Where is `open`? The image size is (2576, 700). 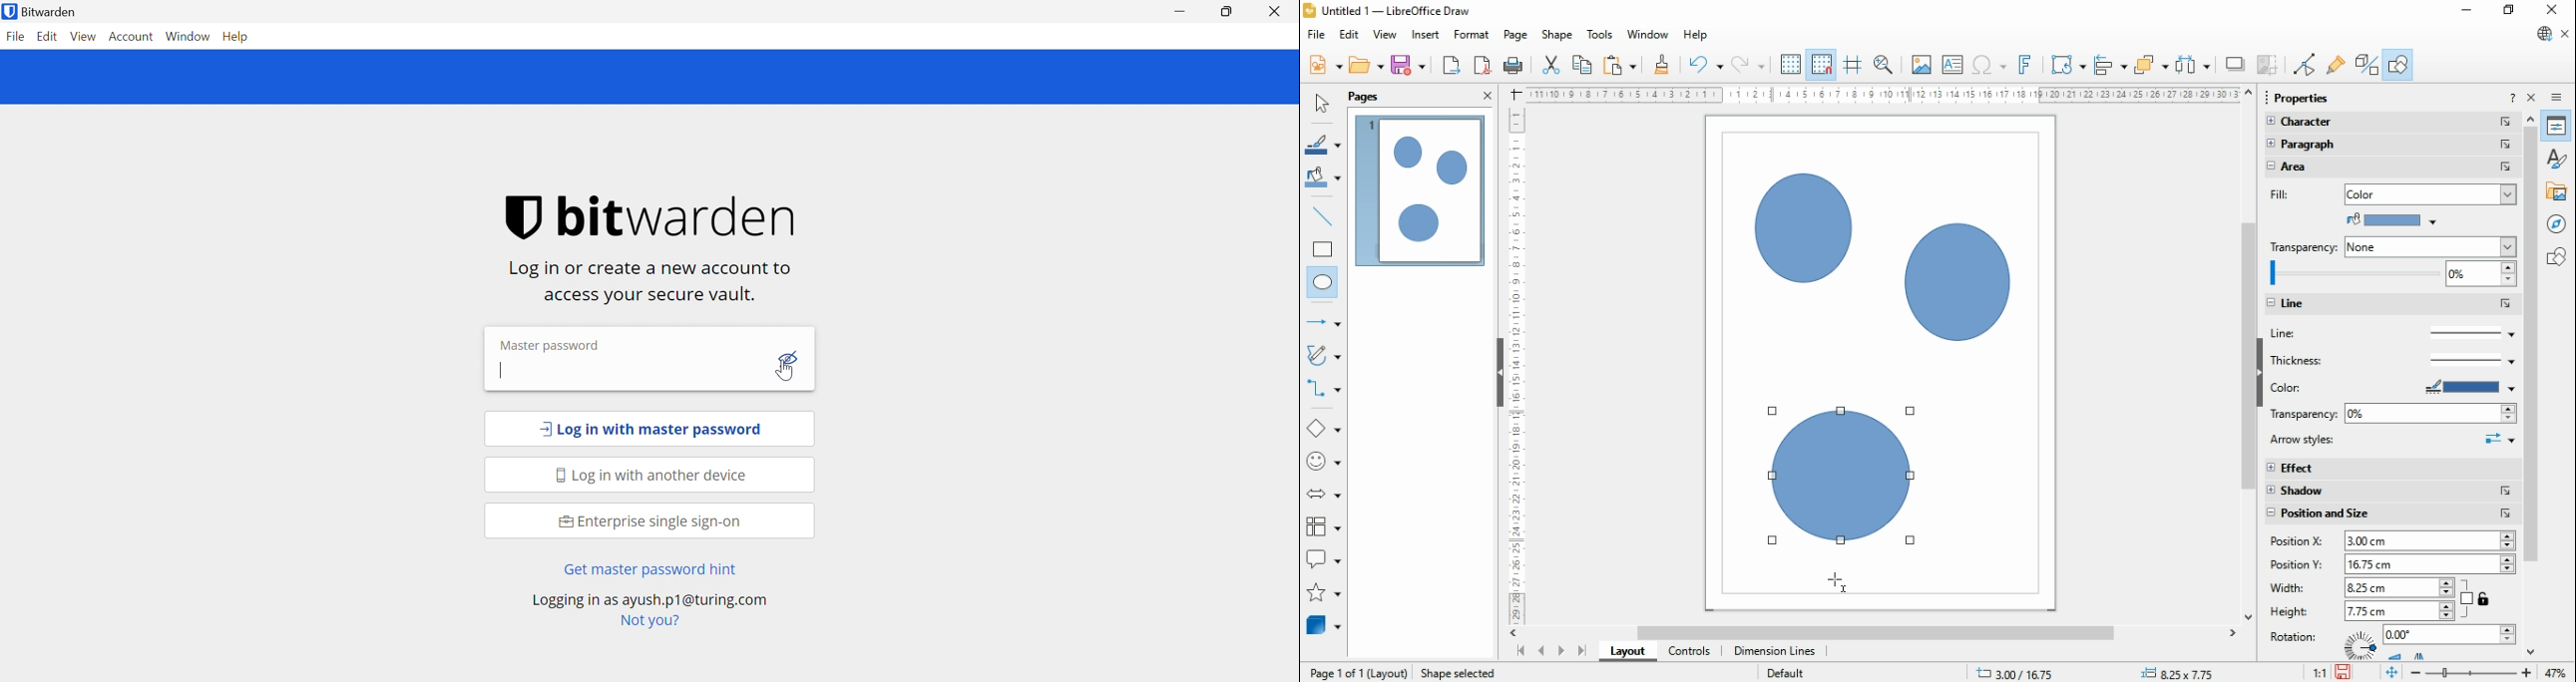
open is located at coordinates (1366, 65).